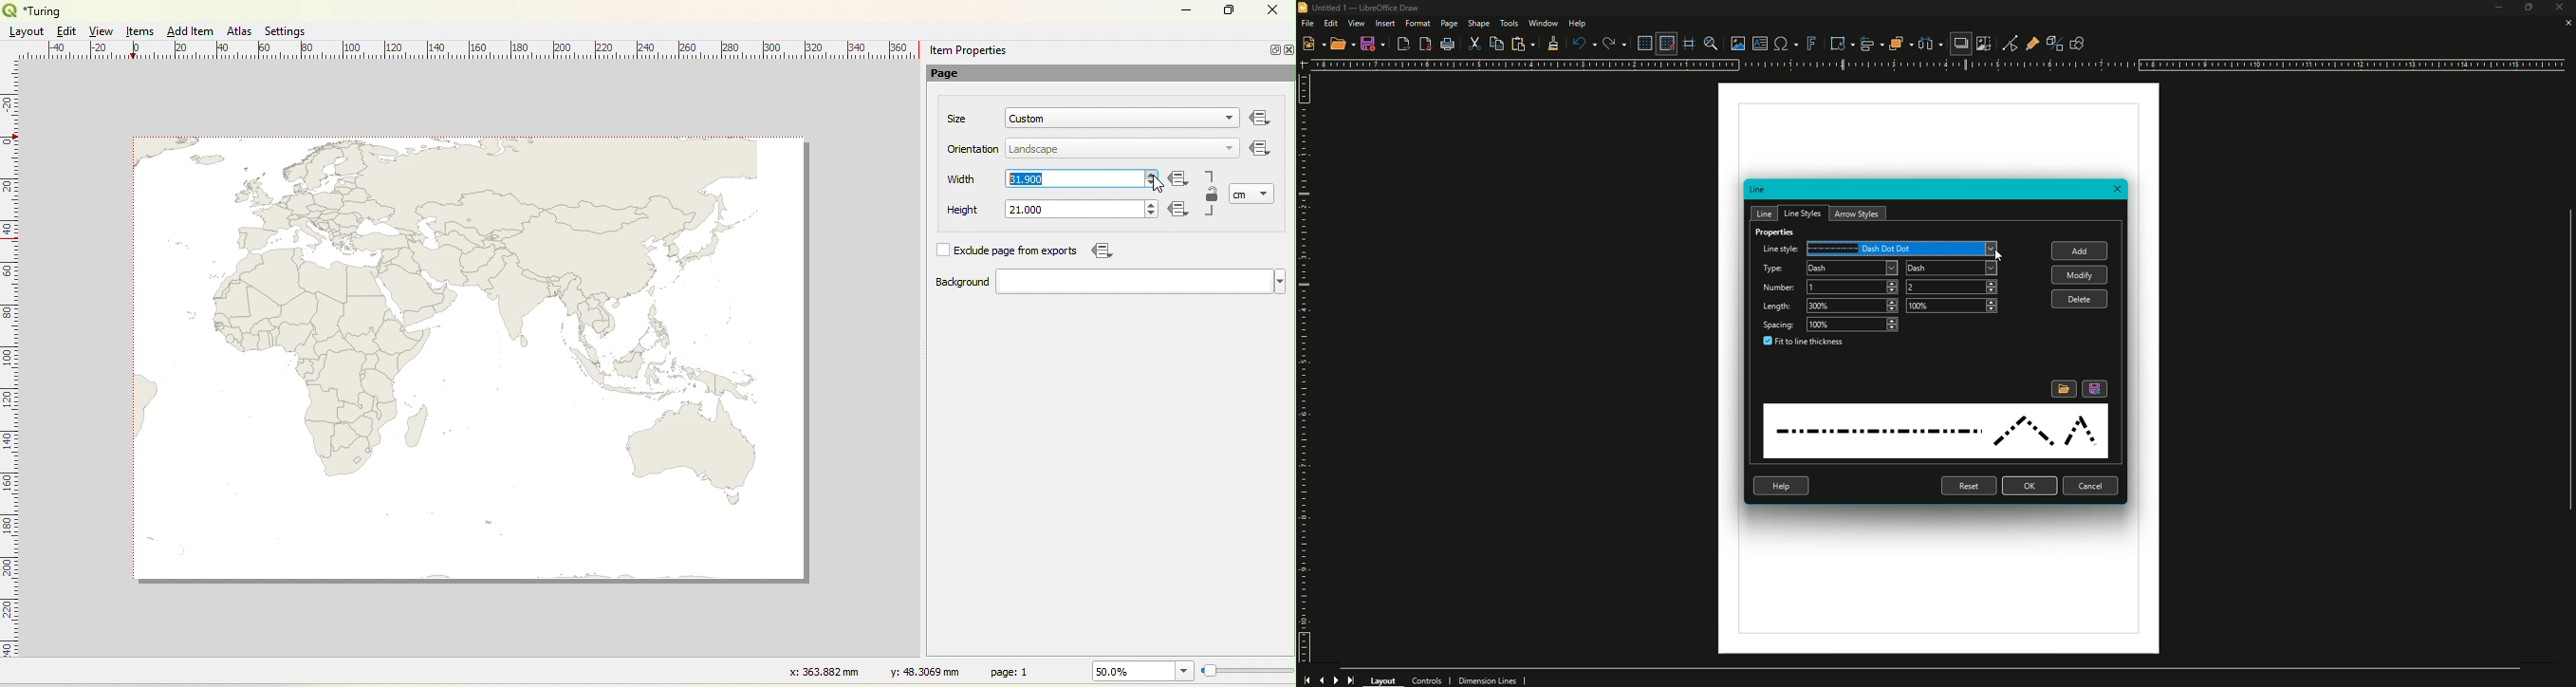 This screenshot has height=700, width=2576. What do you see at coordinates (1356, 23) in the screenshot?
I see `View` at bounding box center [1356, 23].